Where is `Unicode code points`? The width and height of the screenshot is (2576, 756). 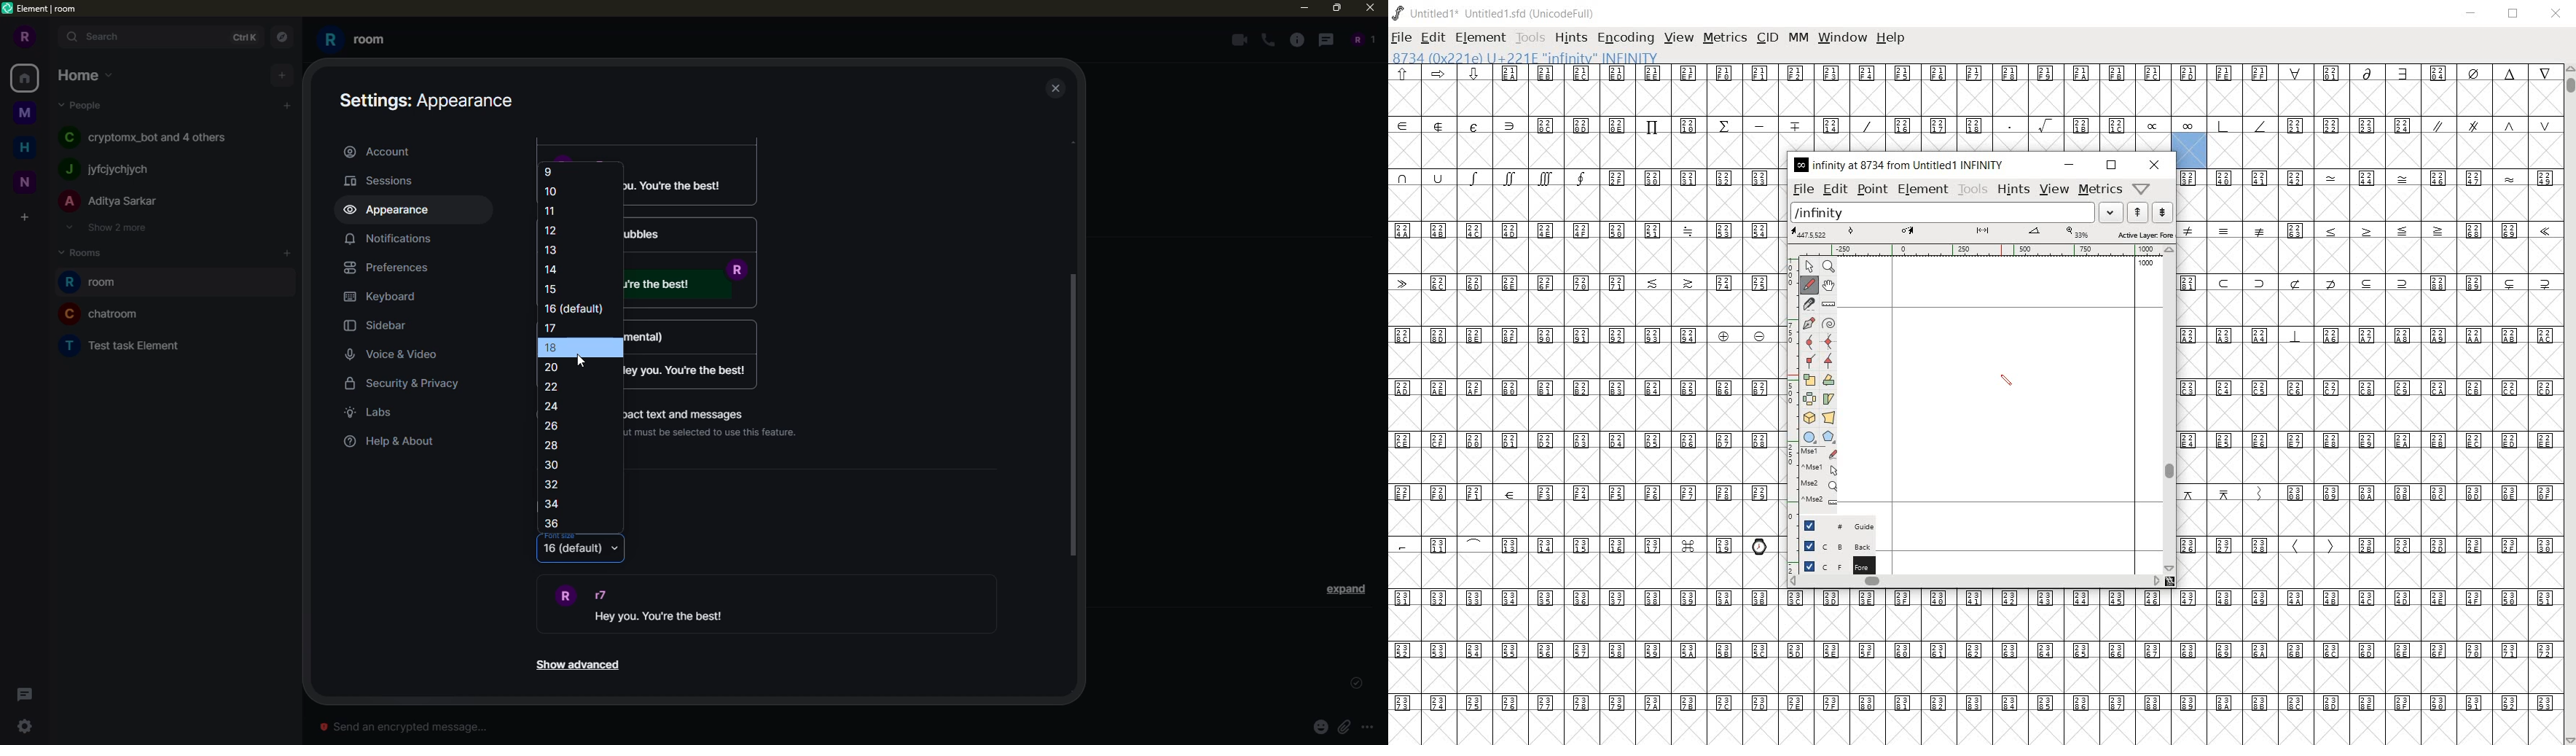 Unicode code points is located at coordinates (2244, 177).